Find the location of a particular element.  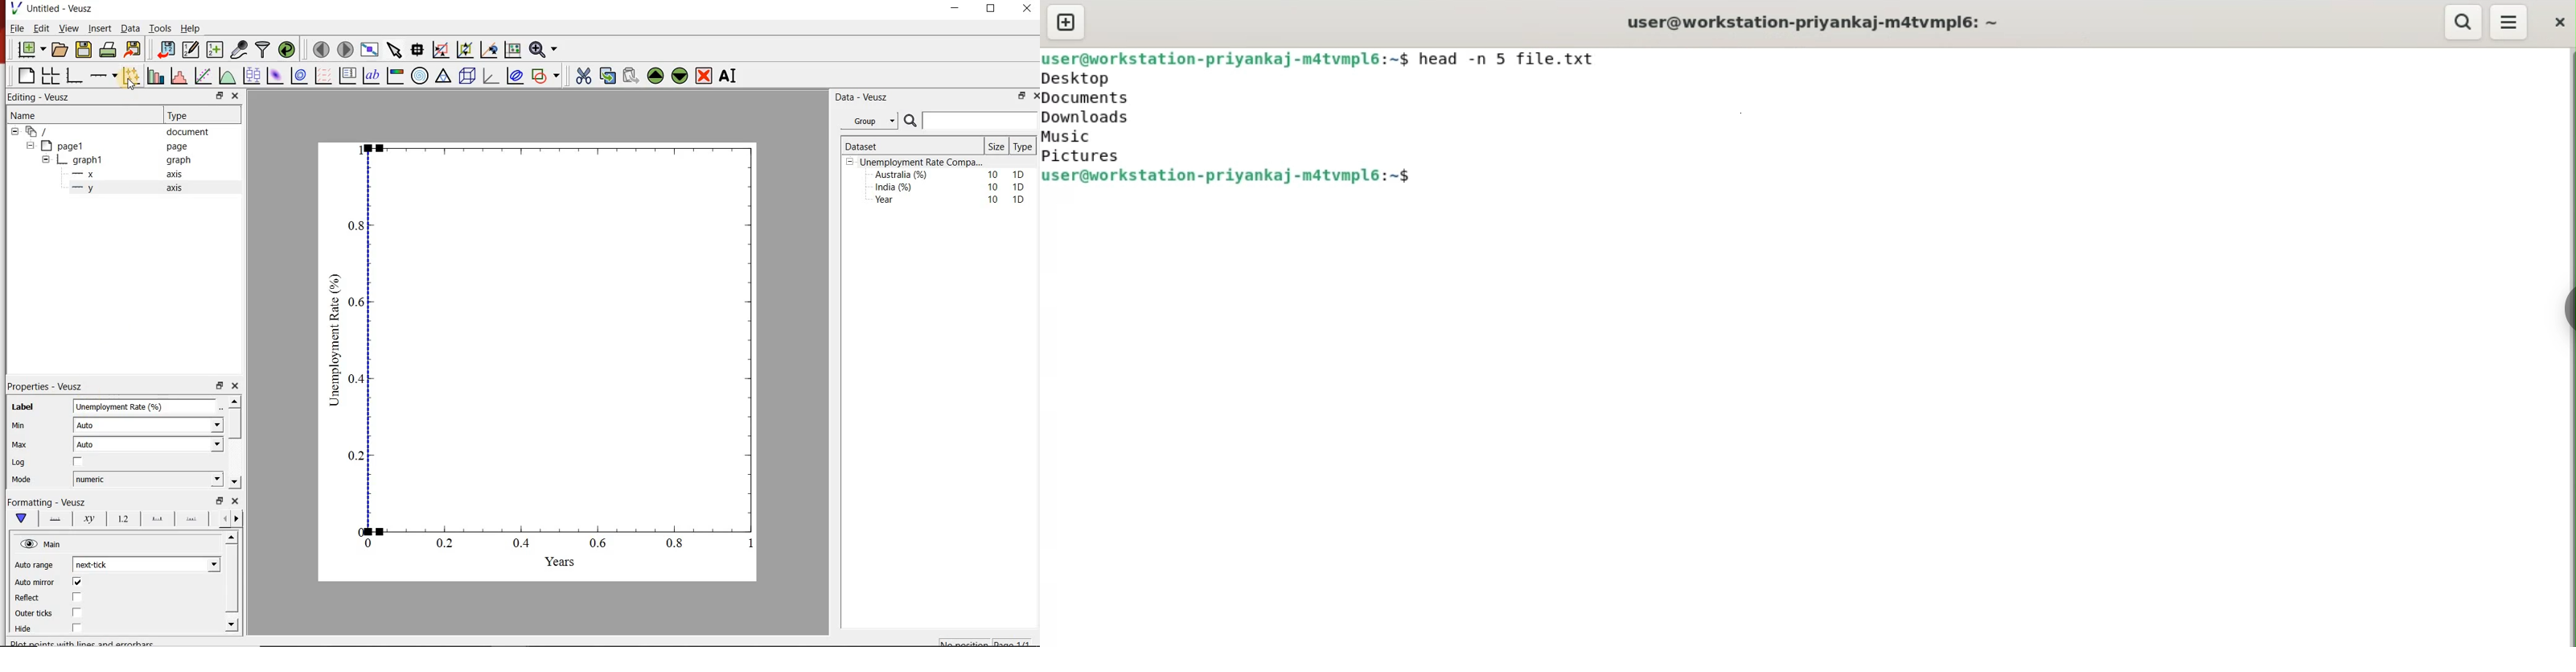

Australia (%) 10 1D is located at coordinates (951, 174).